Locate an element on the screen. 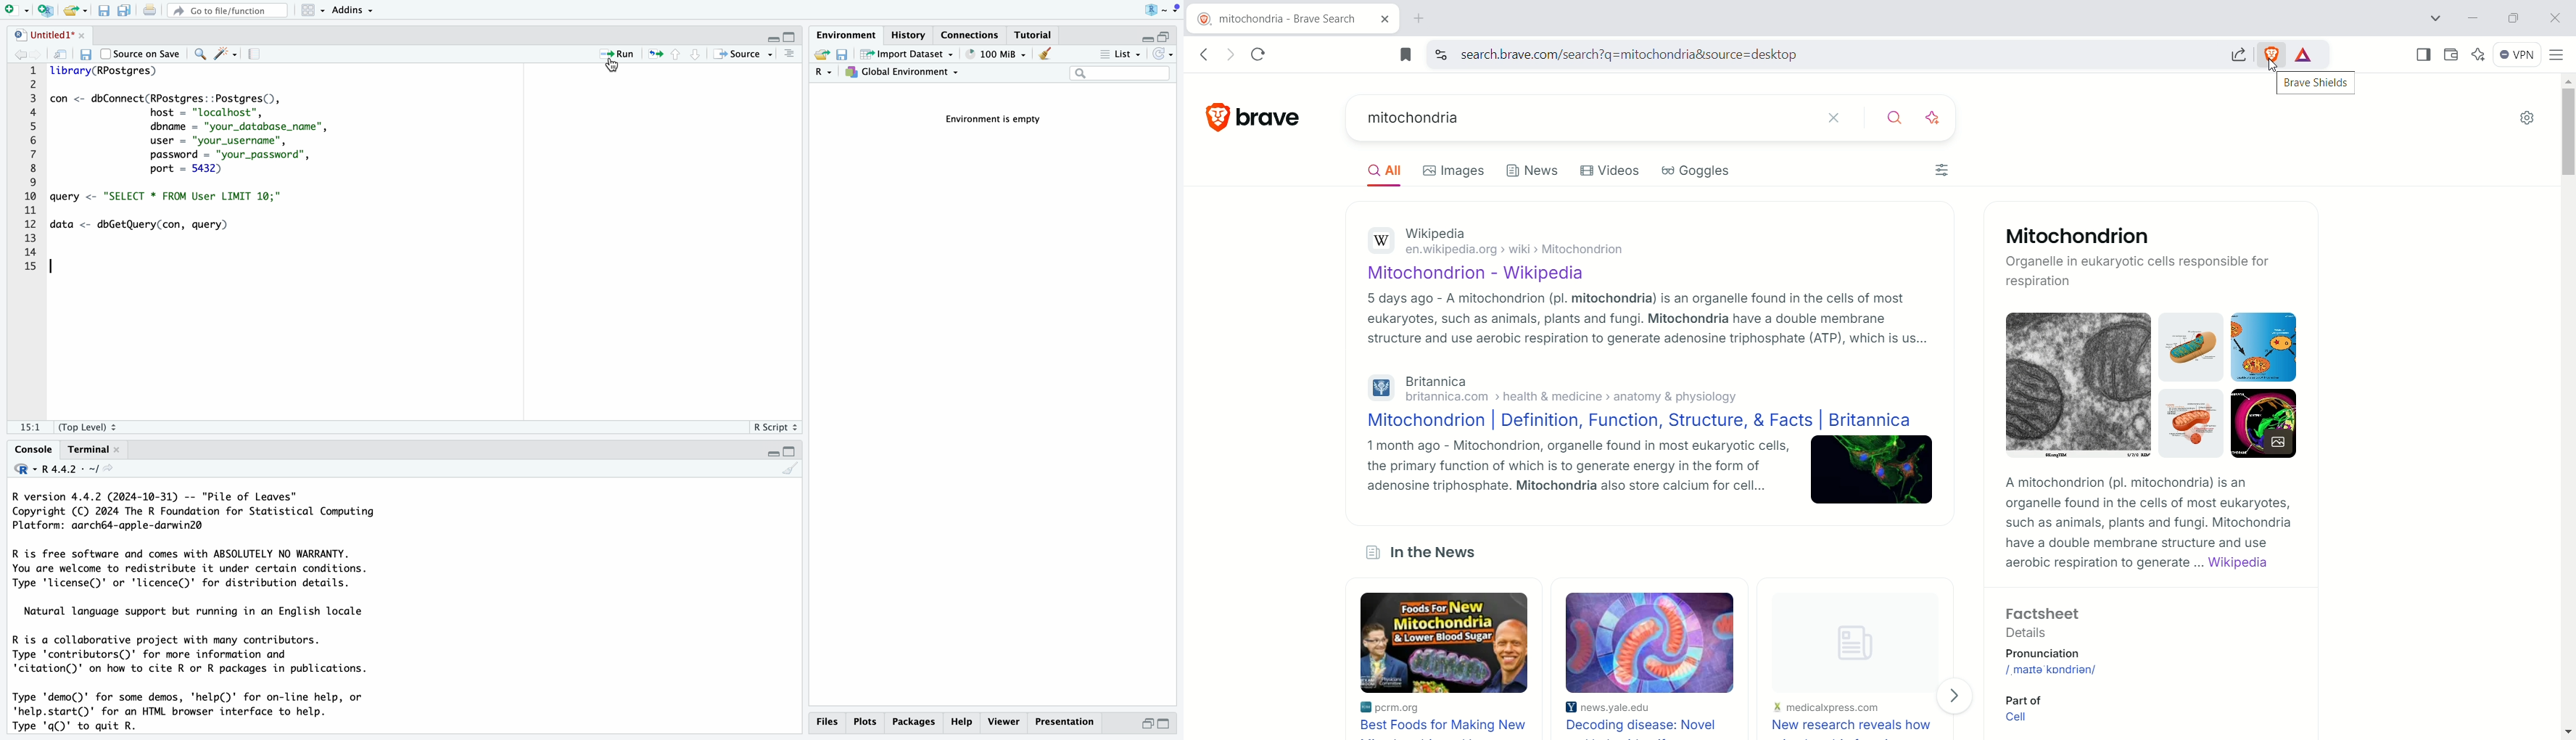 The image size is (2576, 756). presentation is located at coordinates (1069, 725).